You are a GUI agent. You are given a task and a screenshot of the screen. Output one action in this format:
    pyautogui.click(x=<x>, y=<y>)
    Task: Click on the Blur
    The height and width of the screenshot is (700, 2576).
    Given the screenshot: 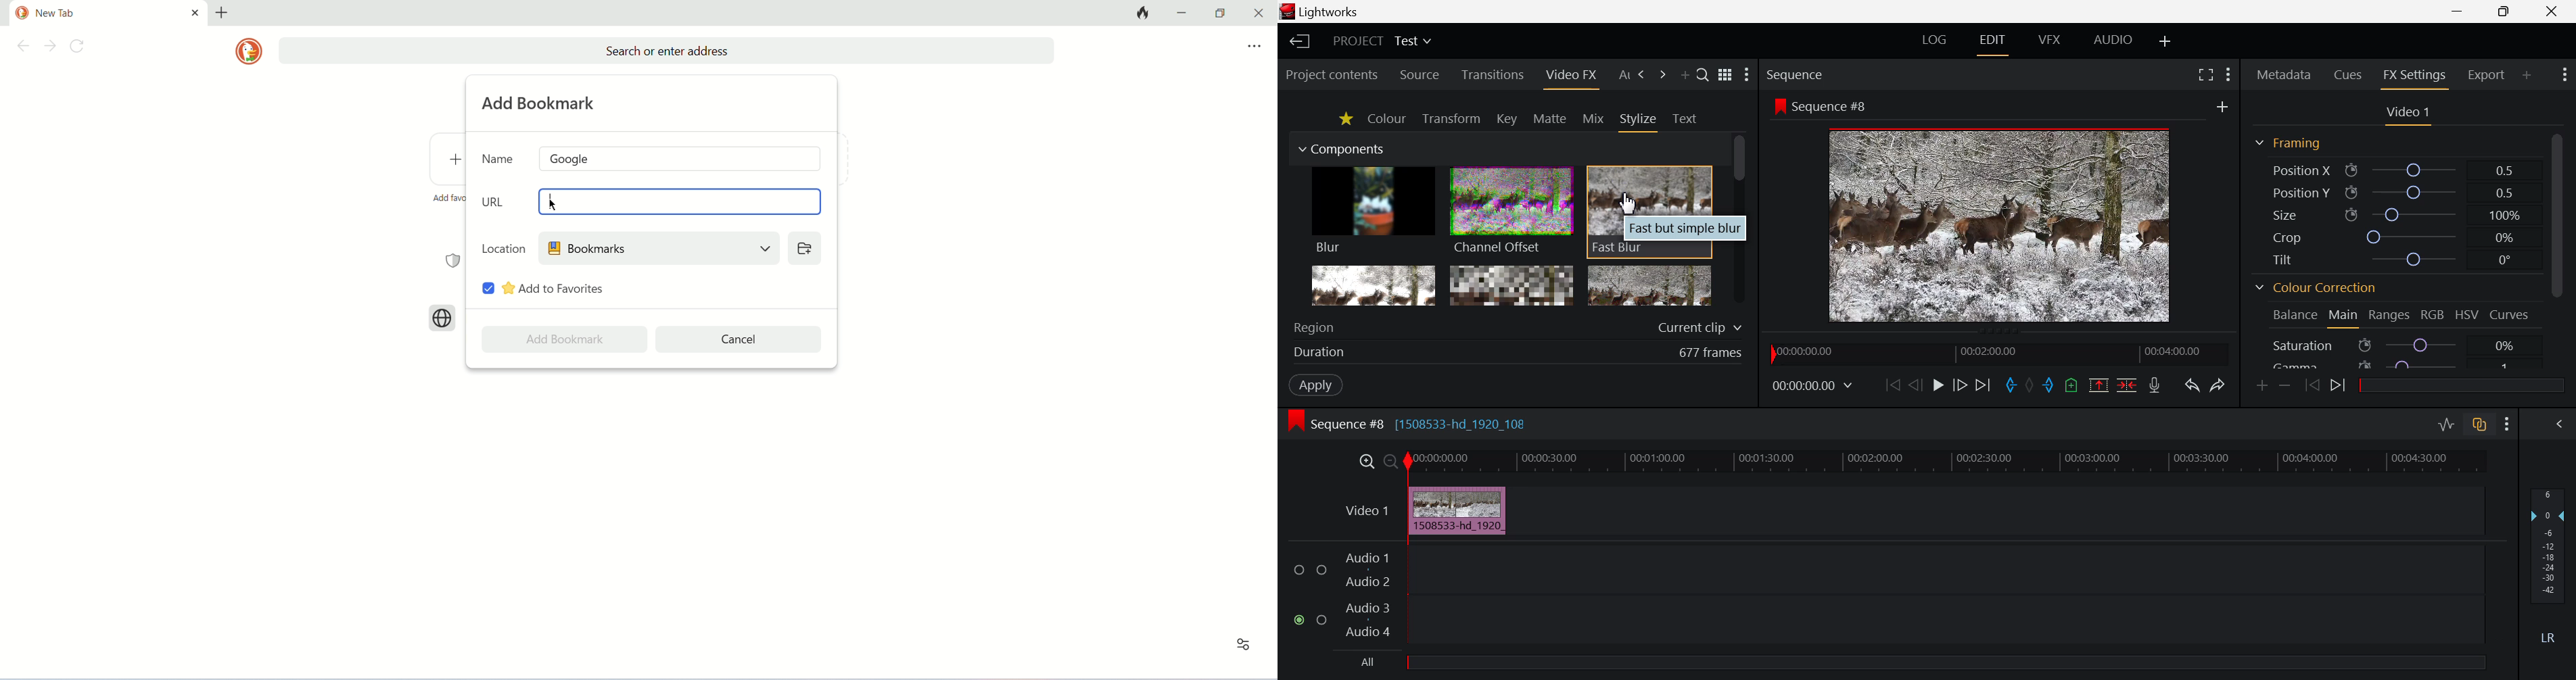 What is the action you would take?
    pyautogui.click(x=1374, y=212)
    